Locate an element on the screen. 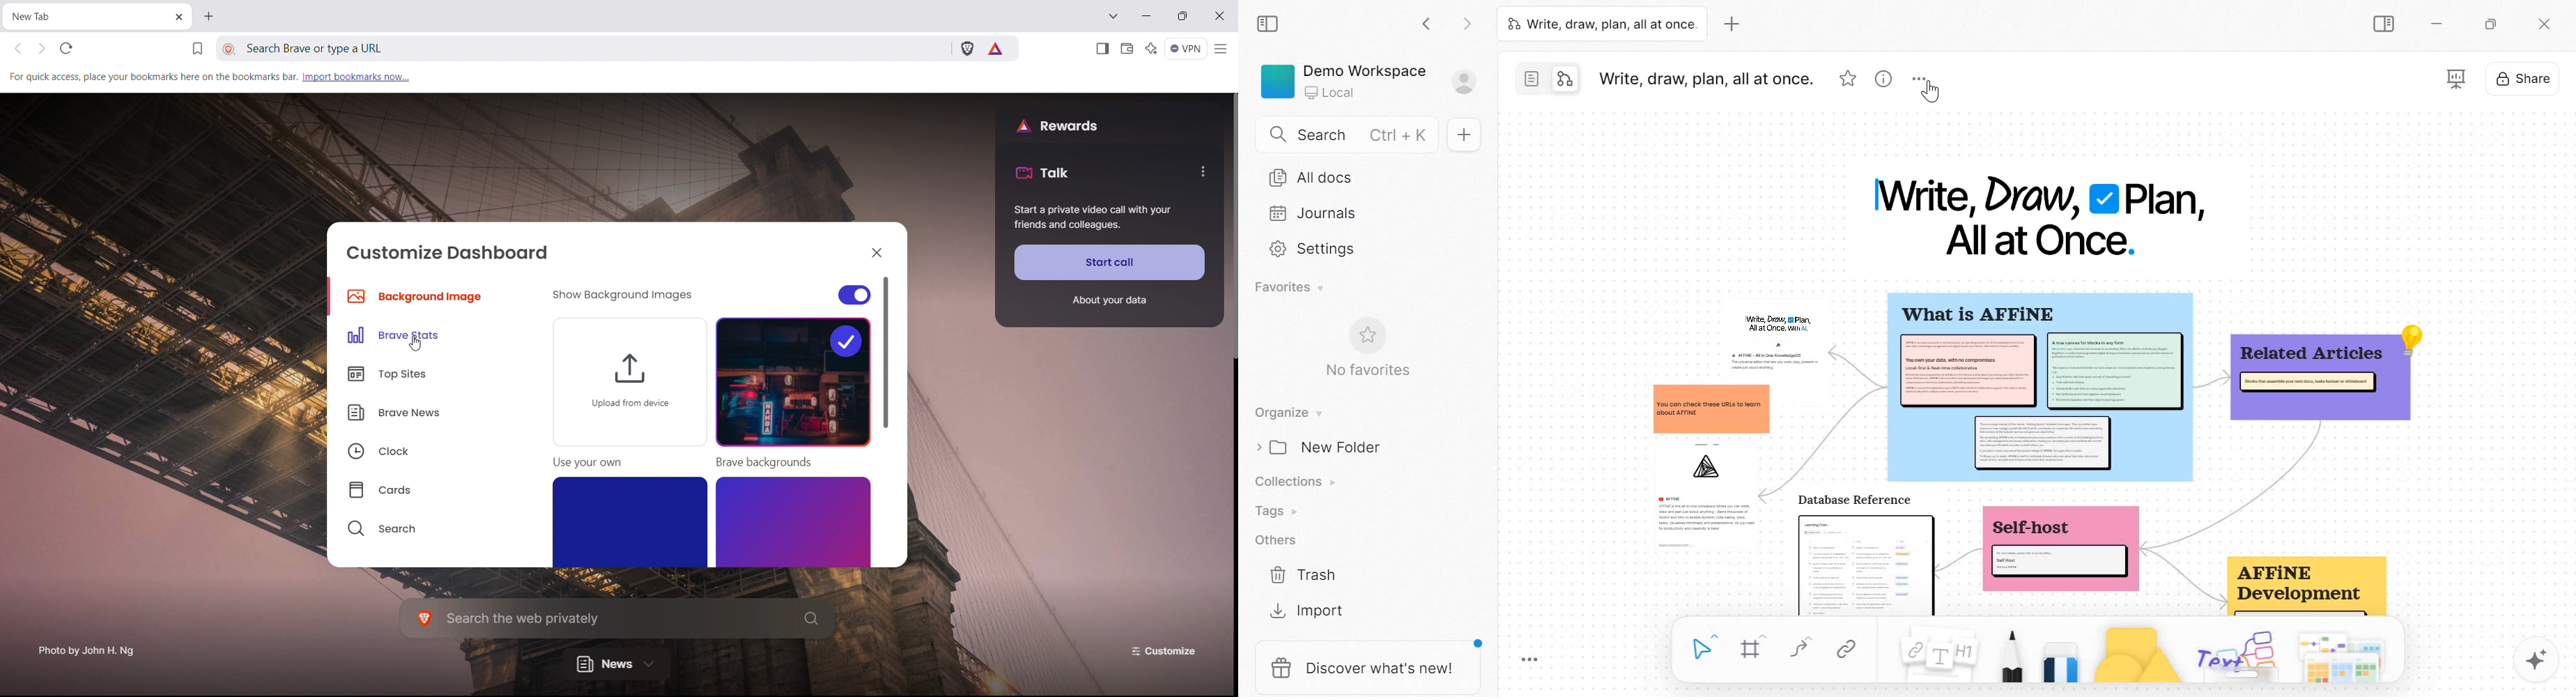  favorite symbol is located at coordinates (1365, 335).